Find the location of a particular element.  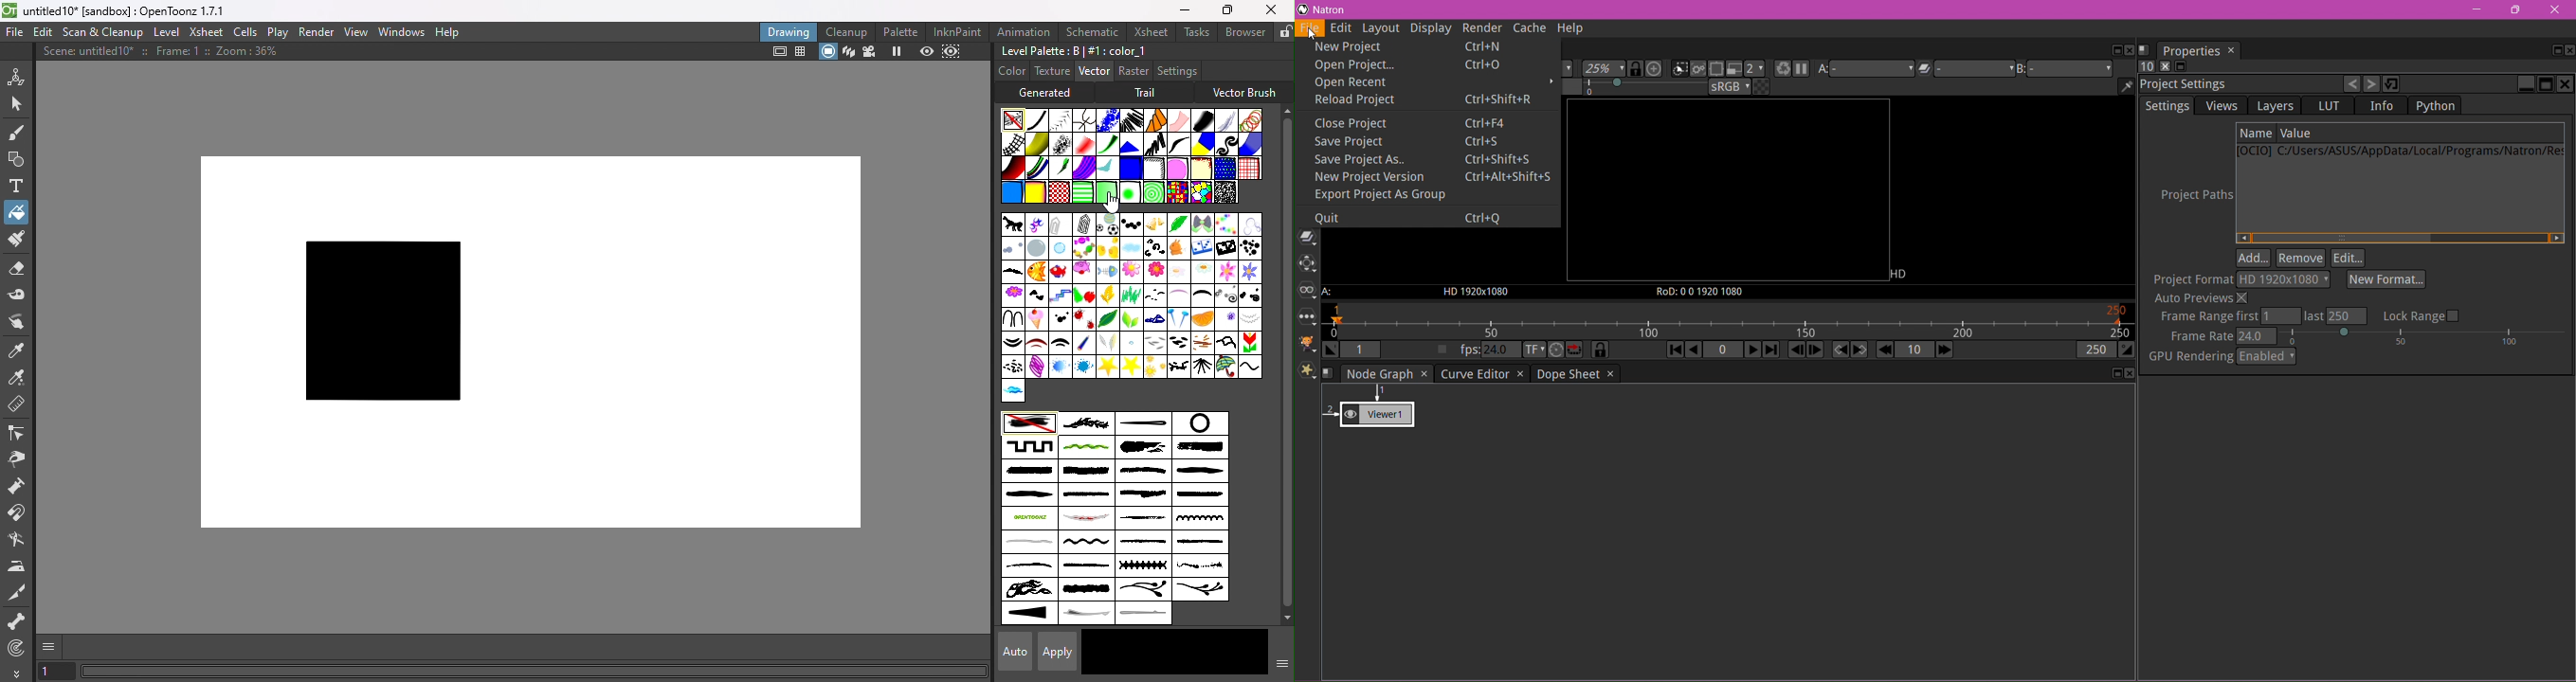

Stained glass is located at coordinates (1176, 191).